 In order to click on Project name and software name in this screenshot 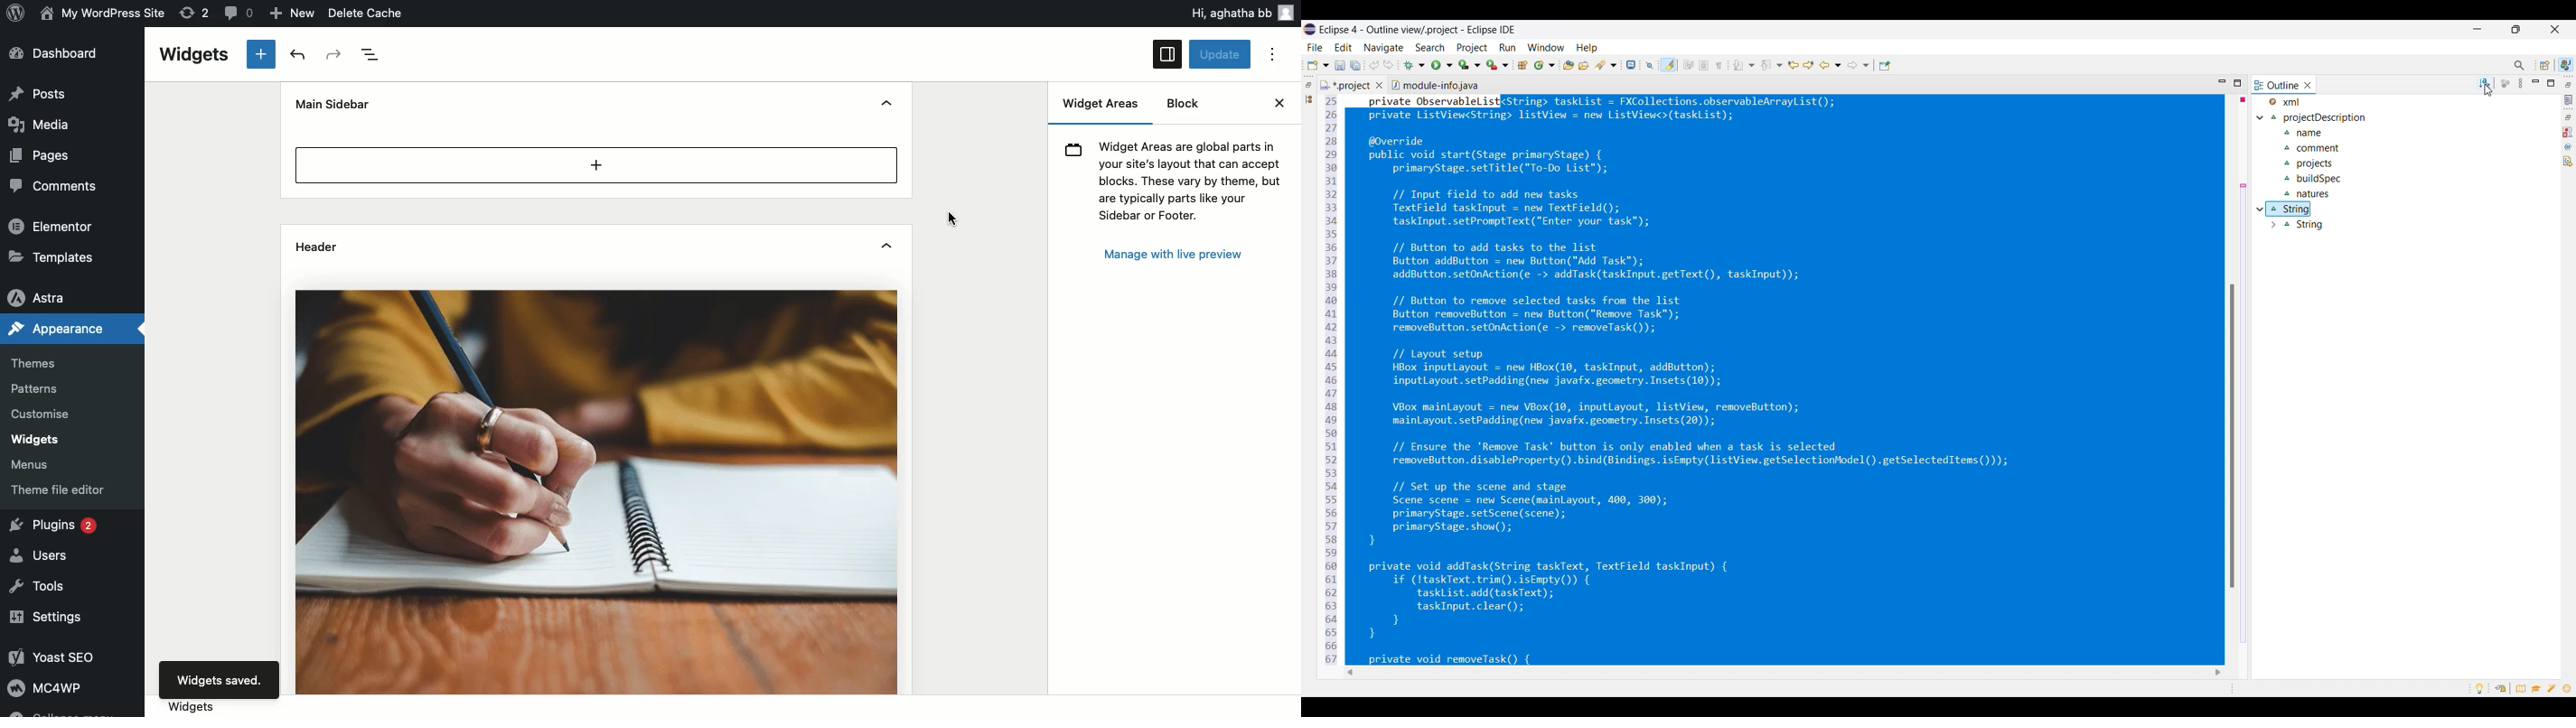, I will do `click(1418, 30)`.